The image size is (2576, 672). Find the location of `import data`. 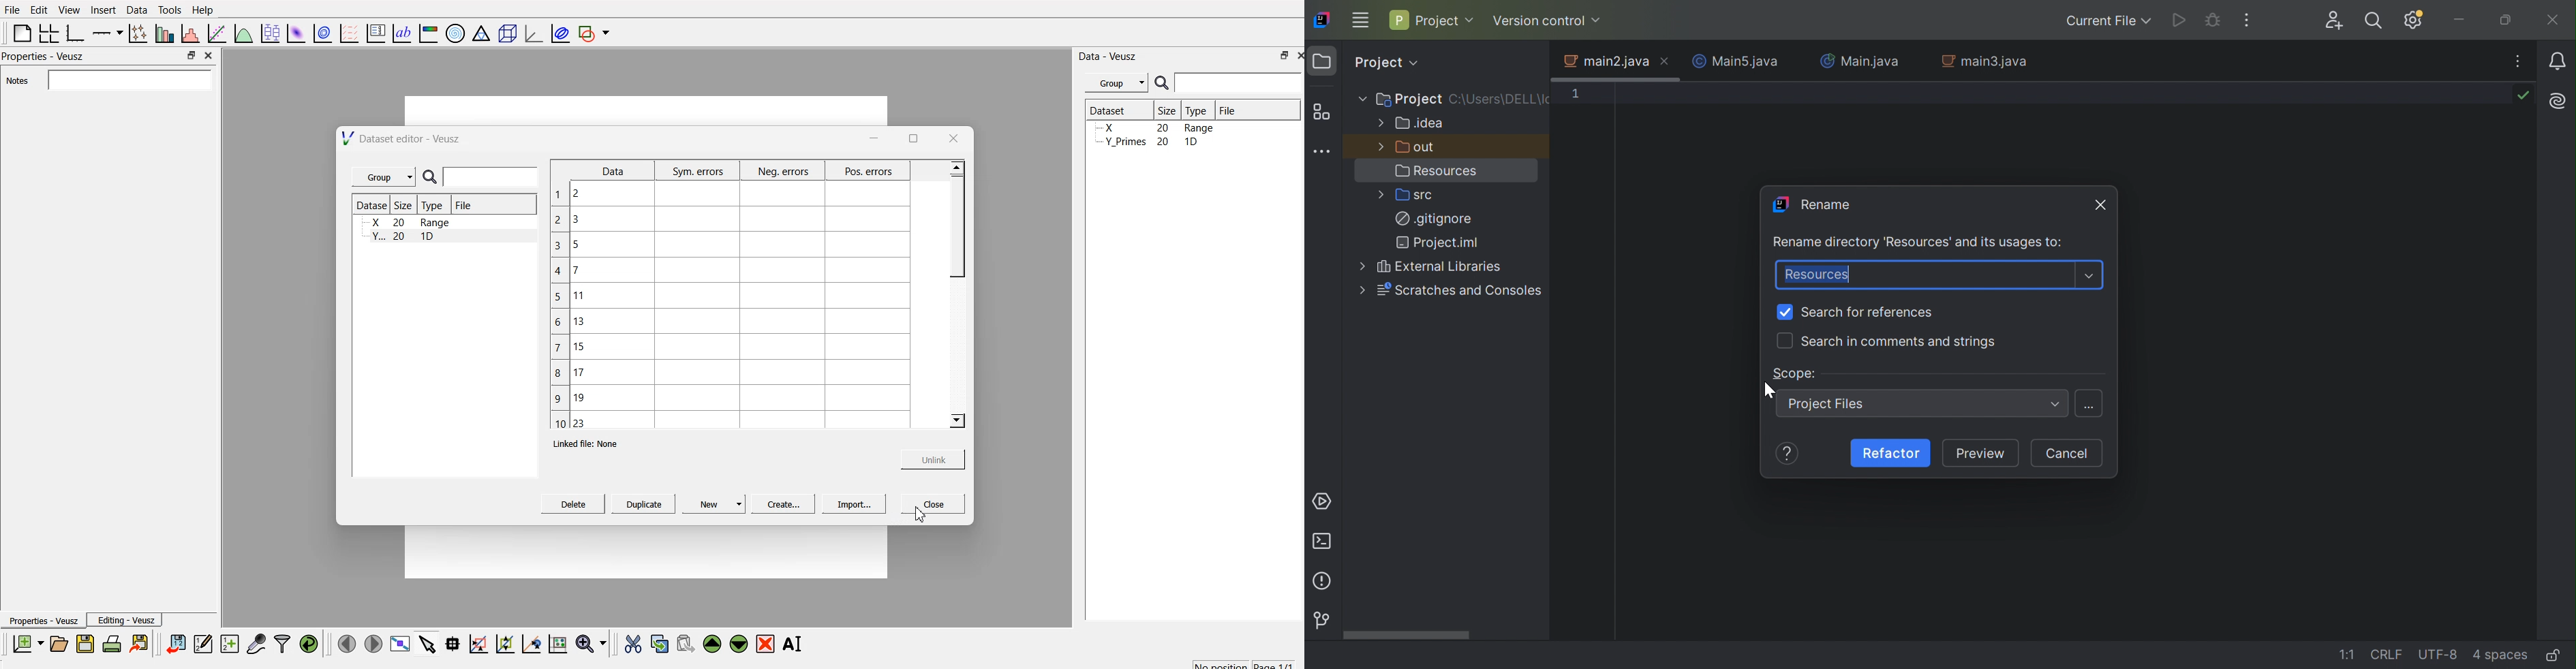

import data is located at coordinates (177, 642).